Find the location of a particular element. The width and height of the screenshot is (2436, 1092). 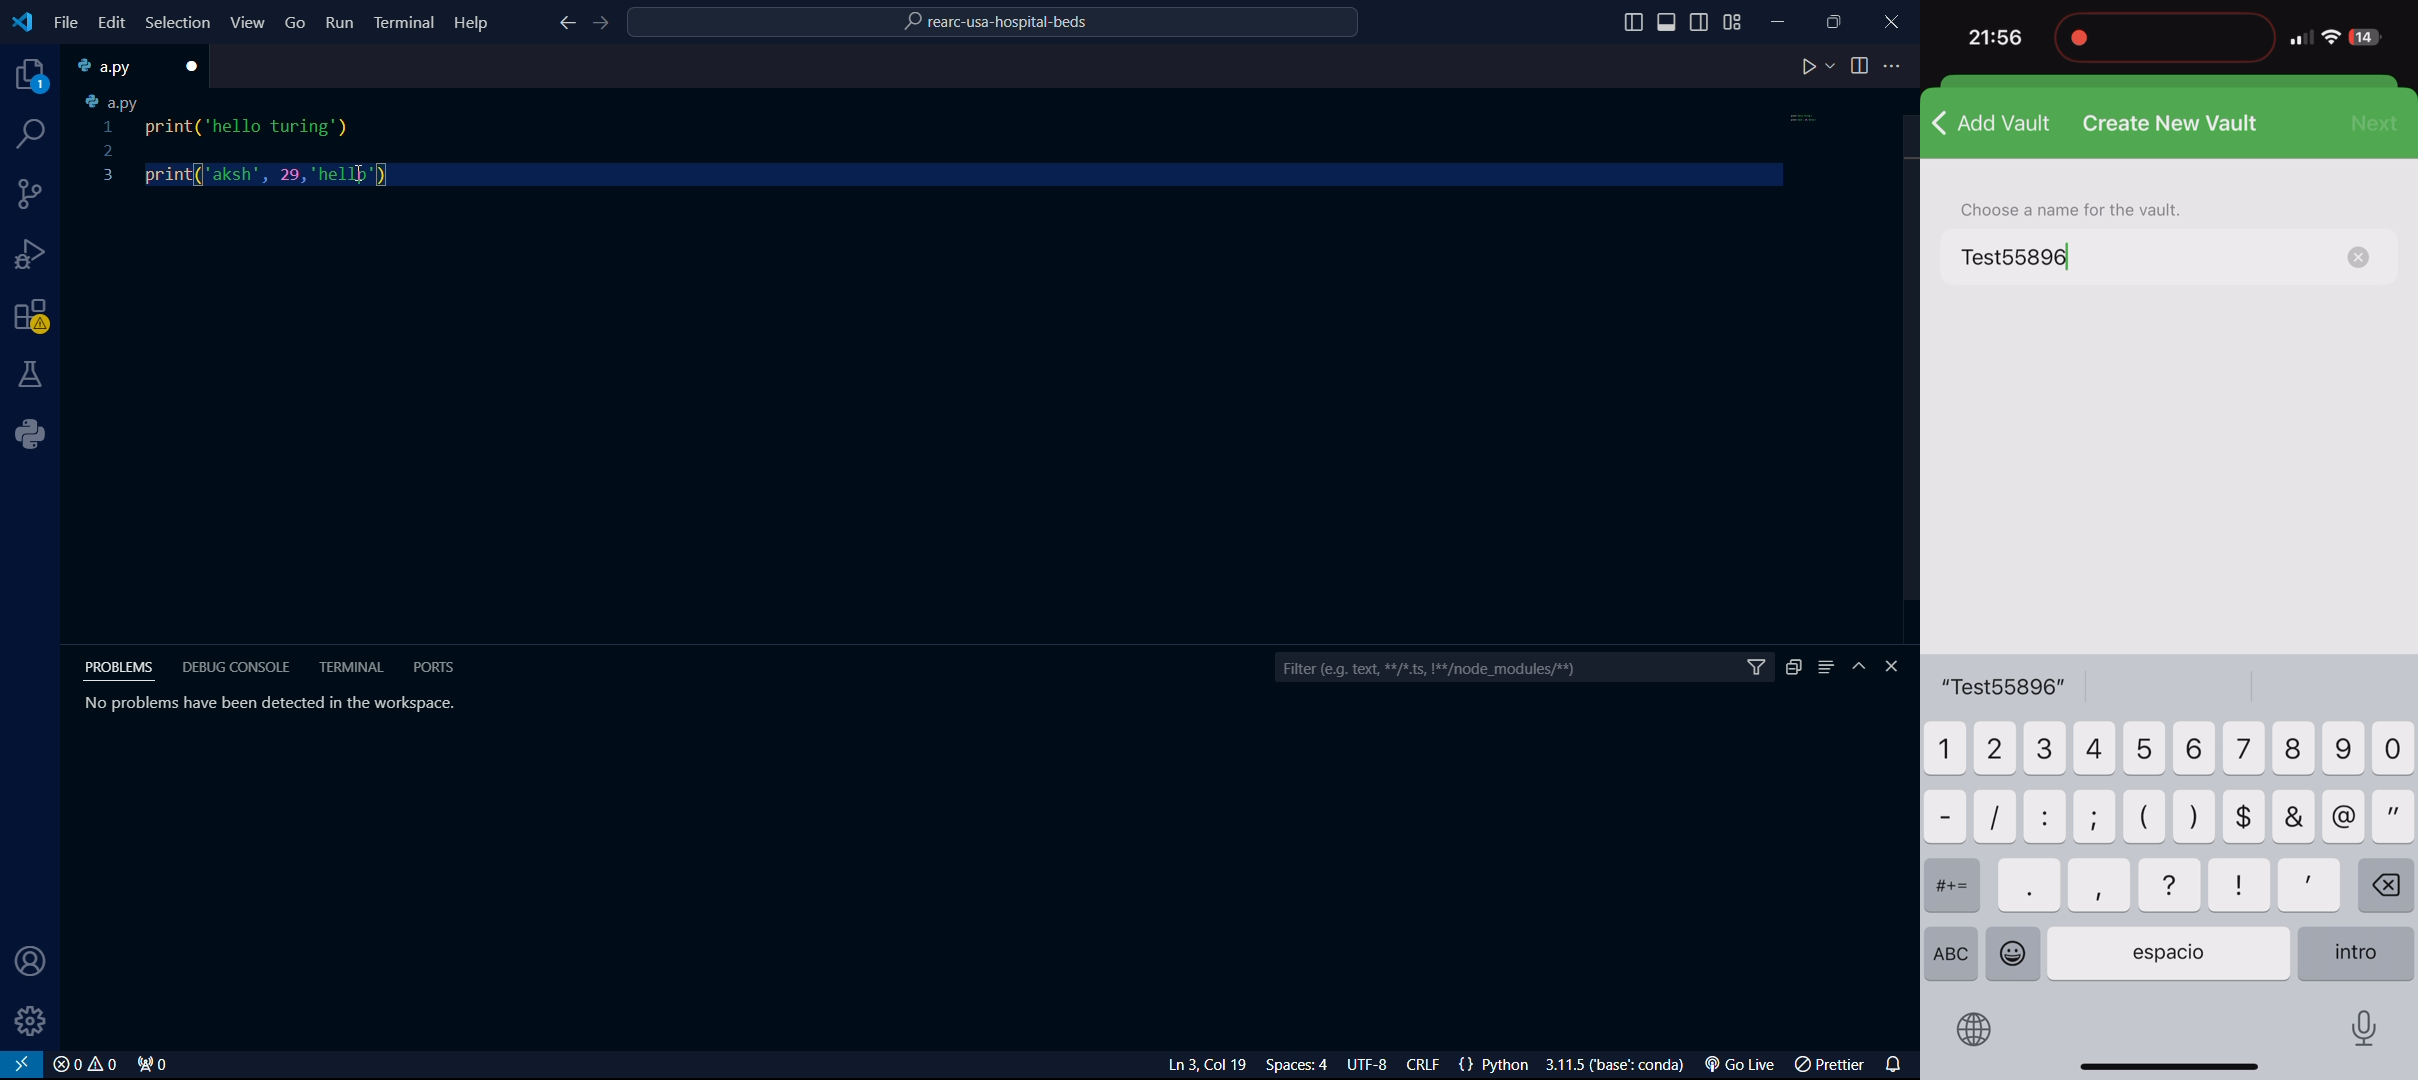

keyboard is located at coordinates (2168, 853).